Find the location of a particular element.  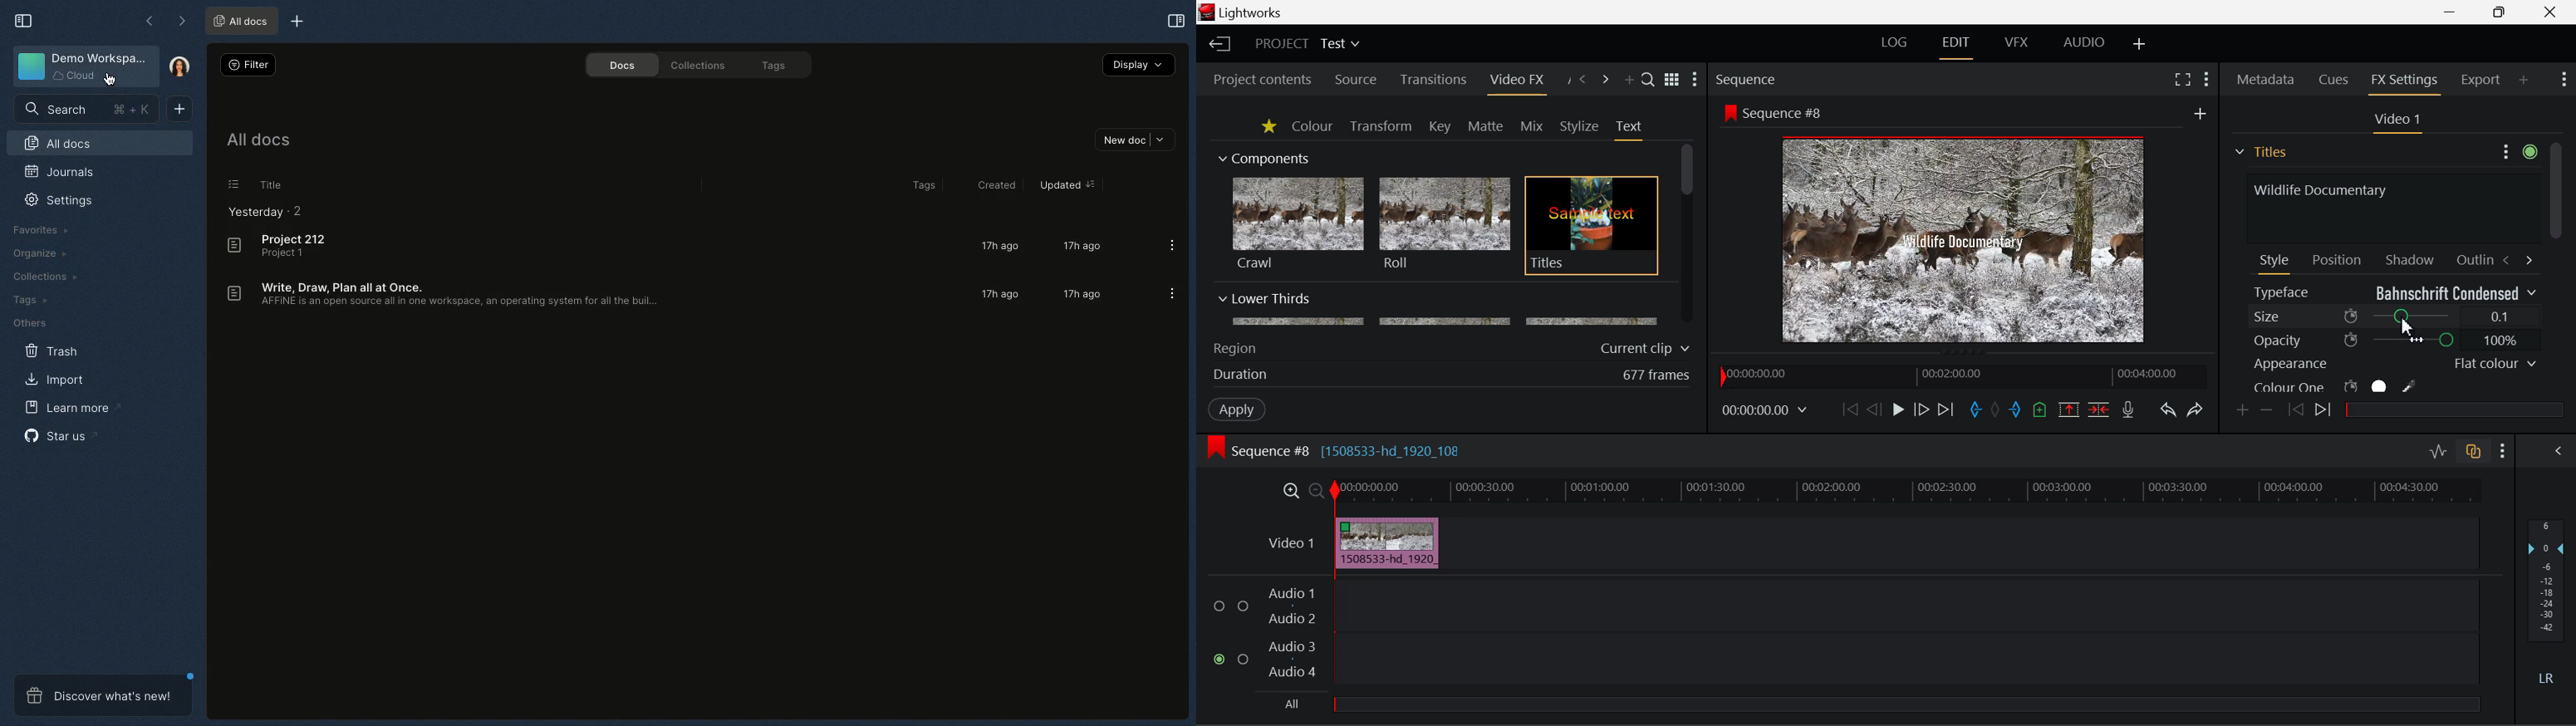

Key is located at coordinates (1441, 127).